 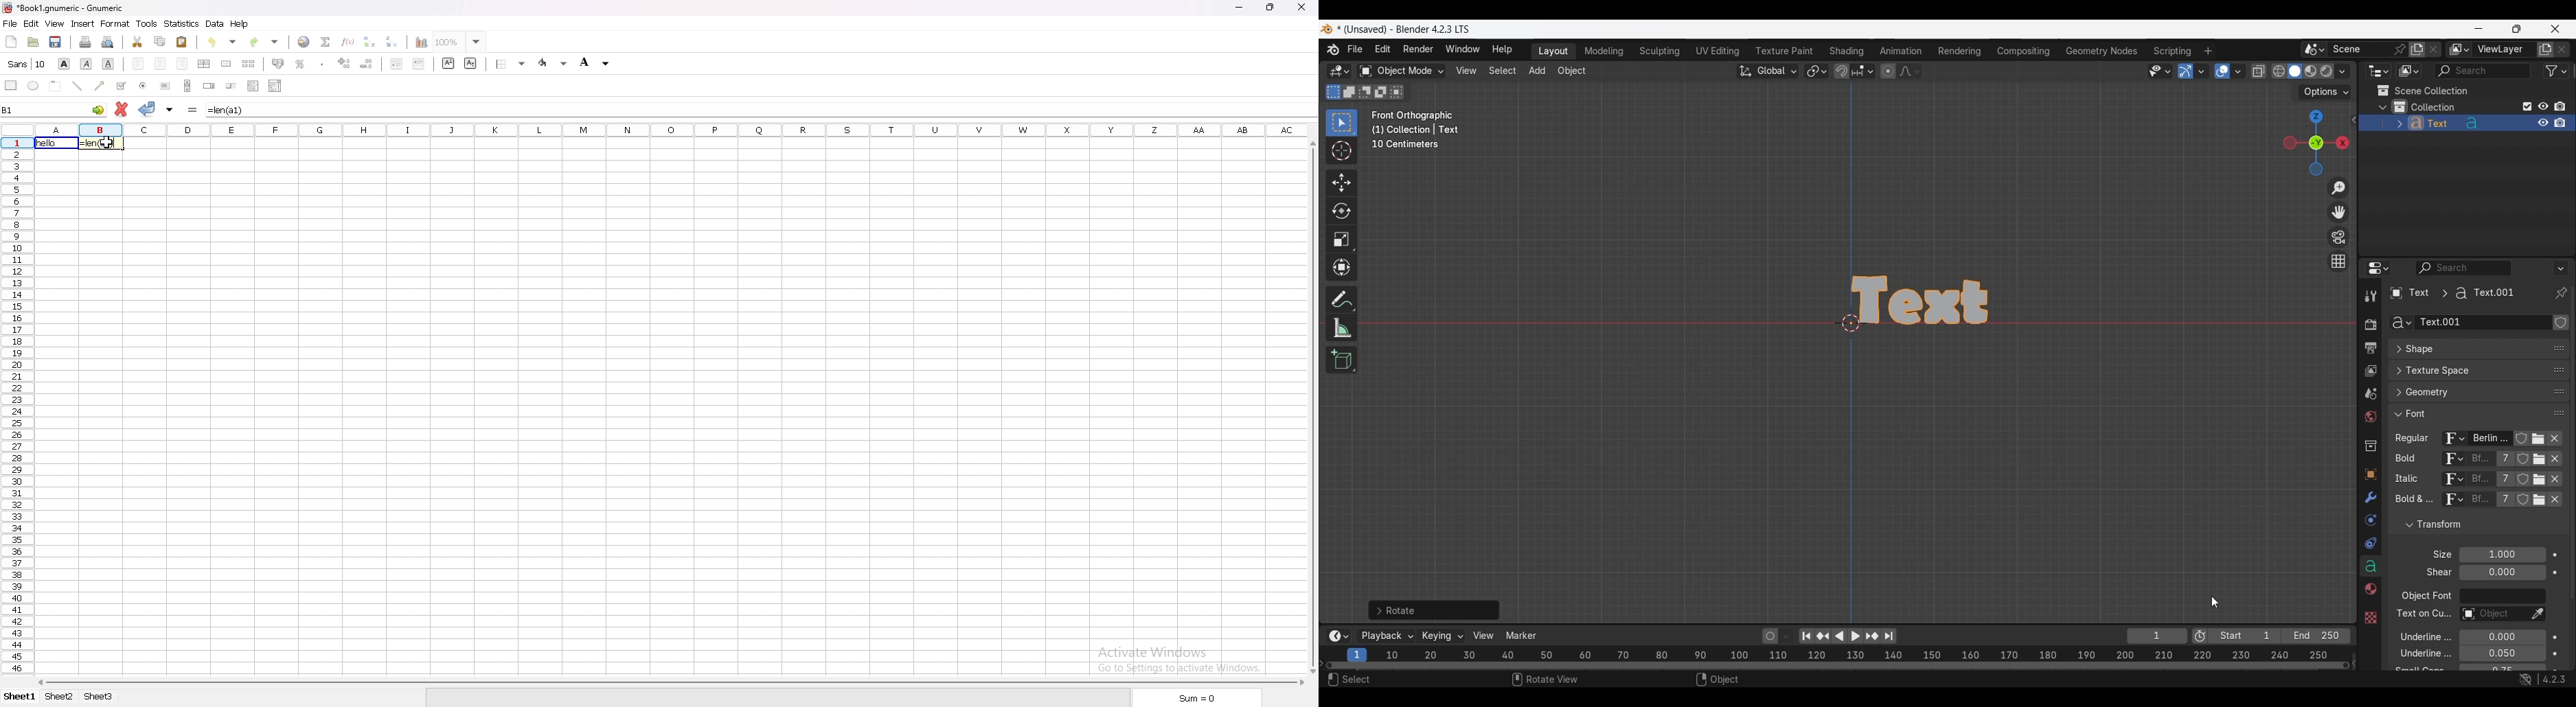 What do you see at coordinates (2479, 28) in the screenshot?
I see `Minimize` at bounding box center [2479, 28].